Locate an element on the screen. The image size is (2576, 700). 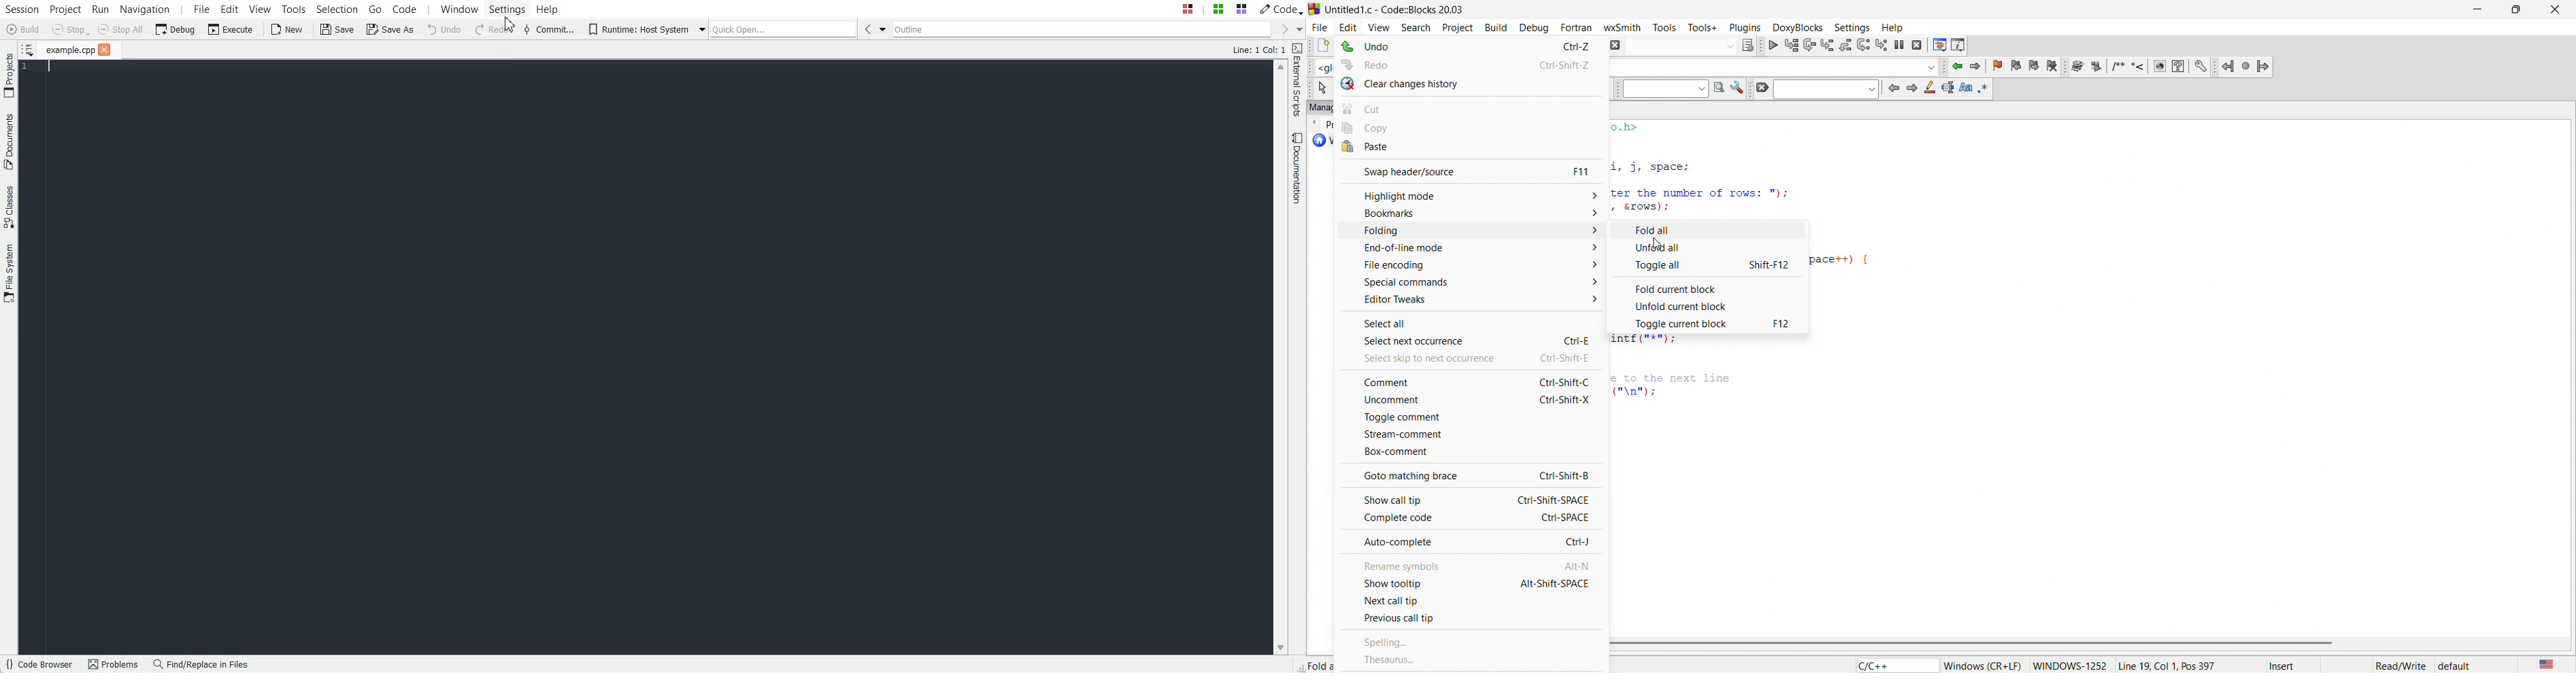
Windows-1252 is located at coordinates (2070, 665).